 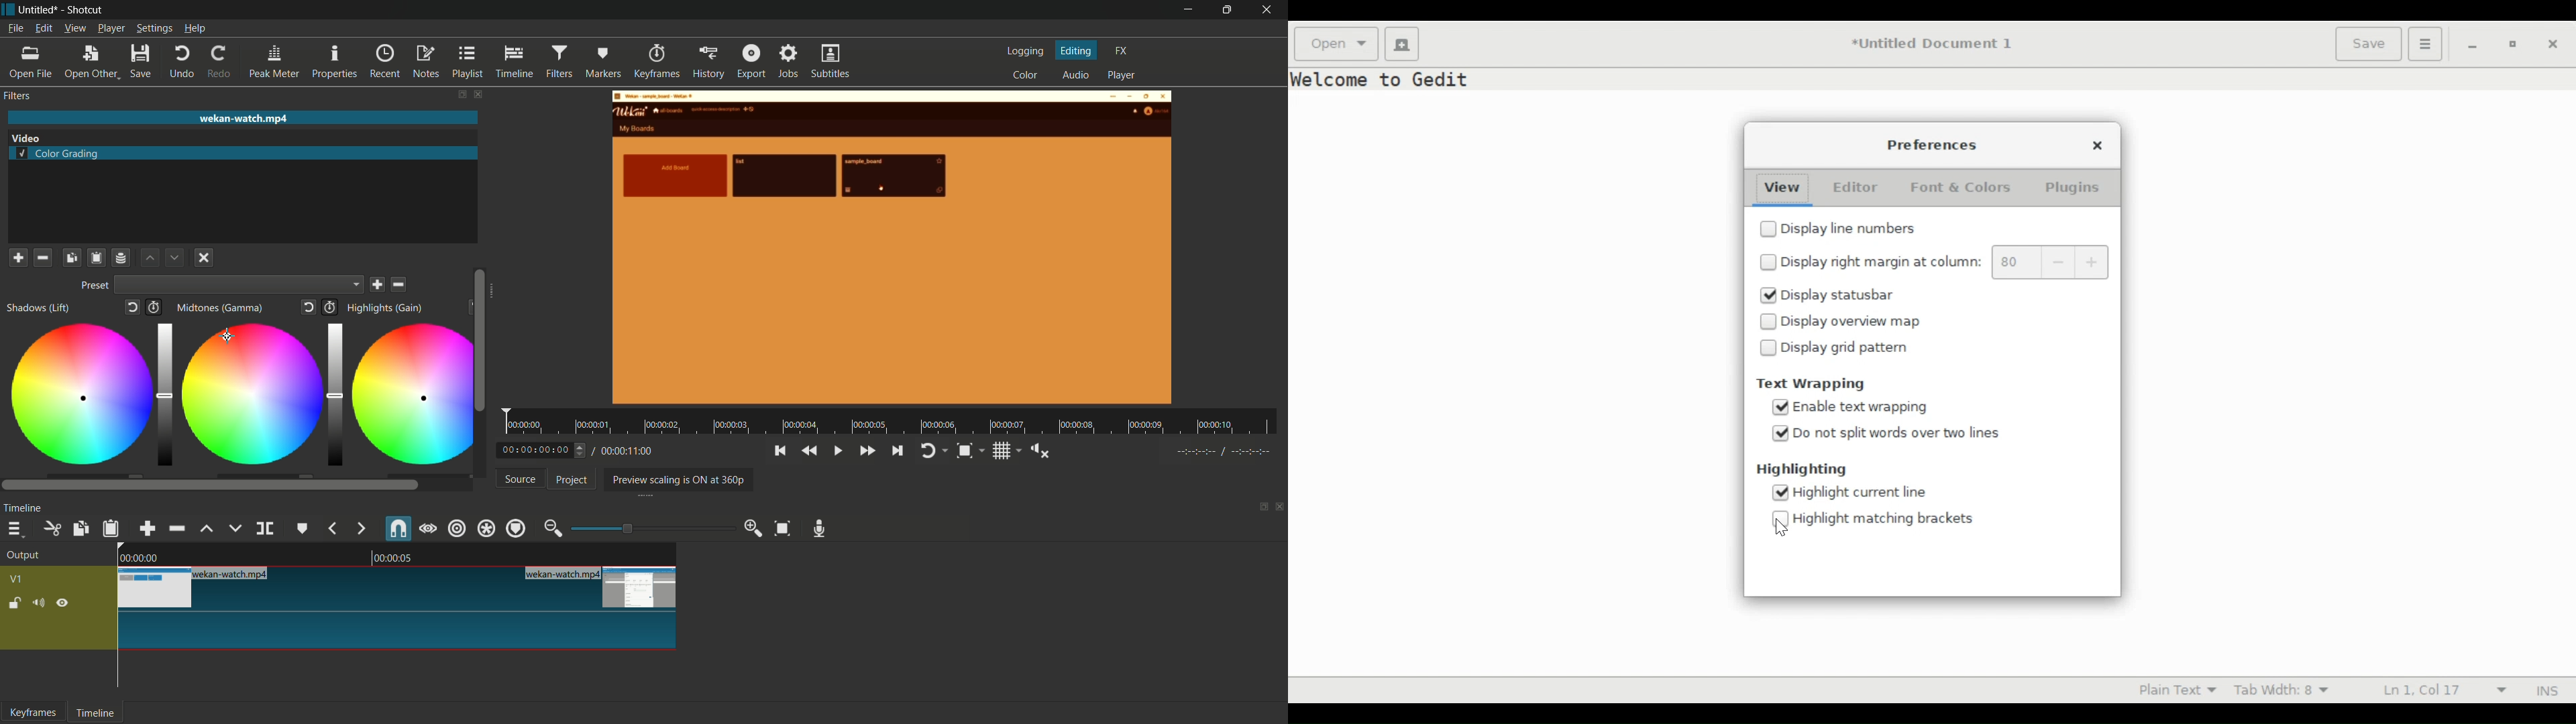 What do you see at coordinates (18, 257) in the screenshot?
I see `add a filter` at bounding box center [18, 257].